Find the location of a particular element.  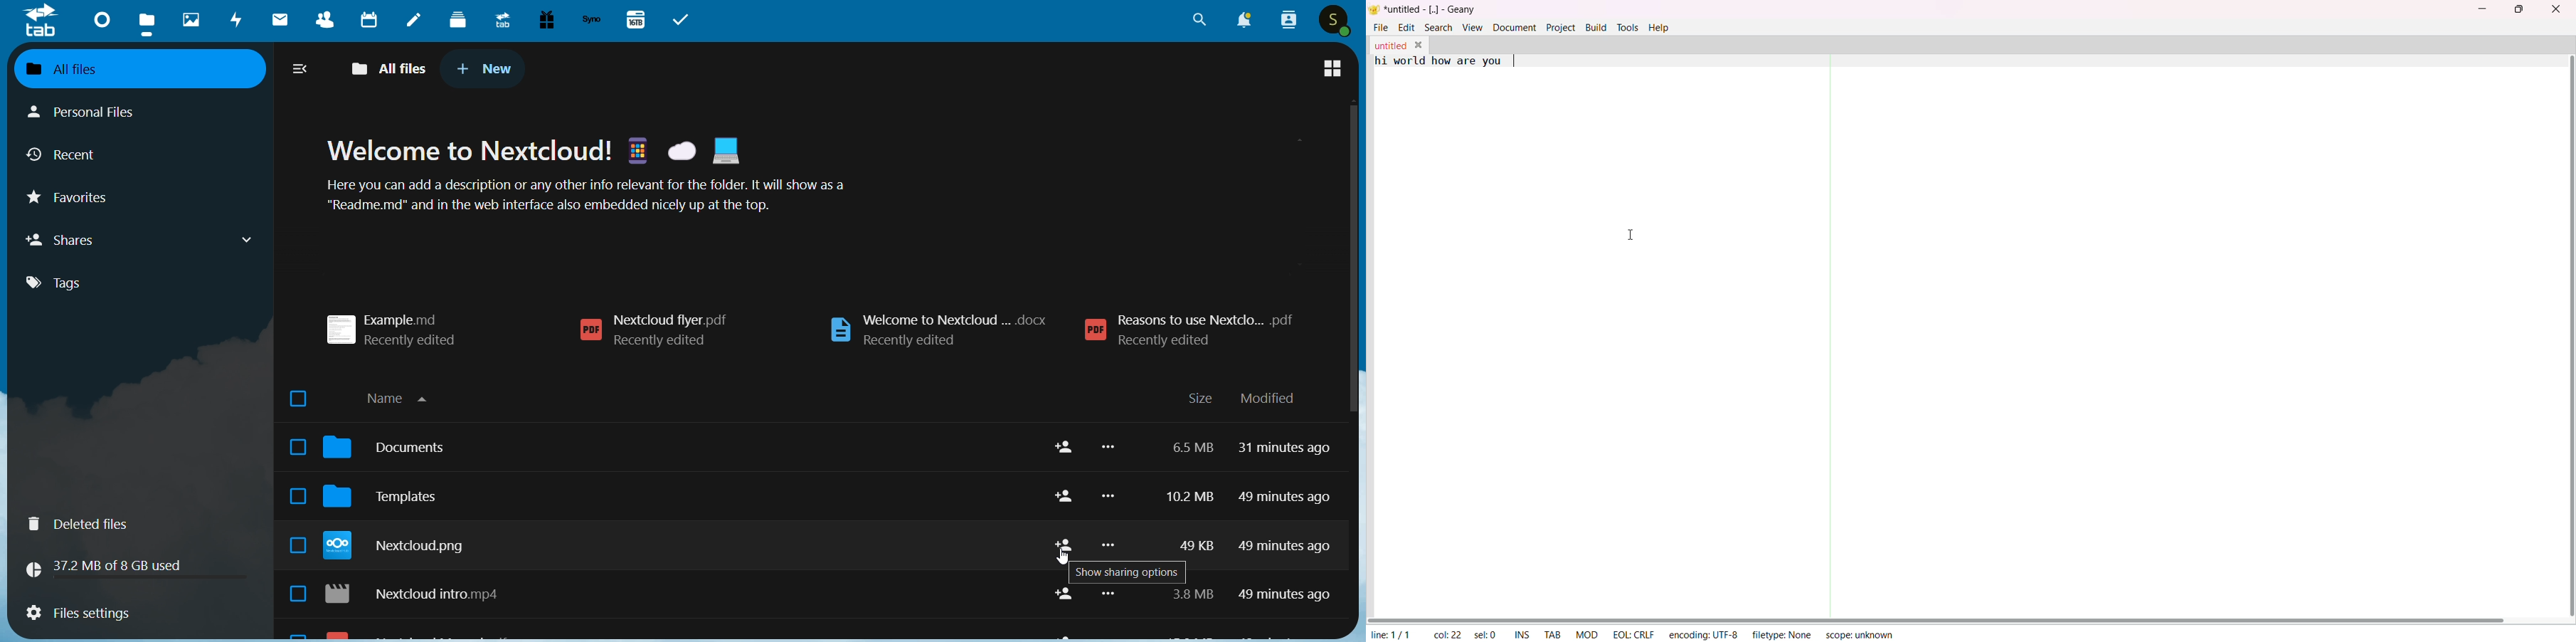

share is located at coordinates (1062, 521).